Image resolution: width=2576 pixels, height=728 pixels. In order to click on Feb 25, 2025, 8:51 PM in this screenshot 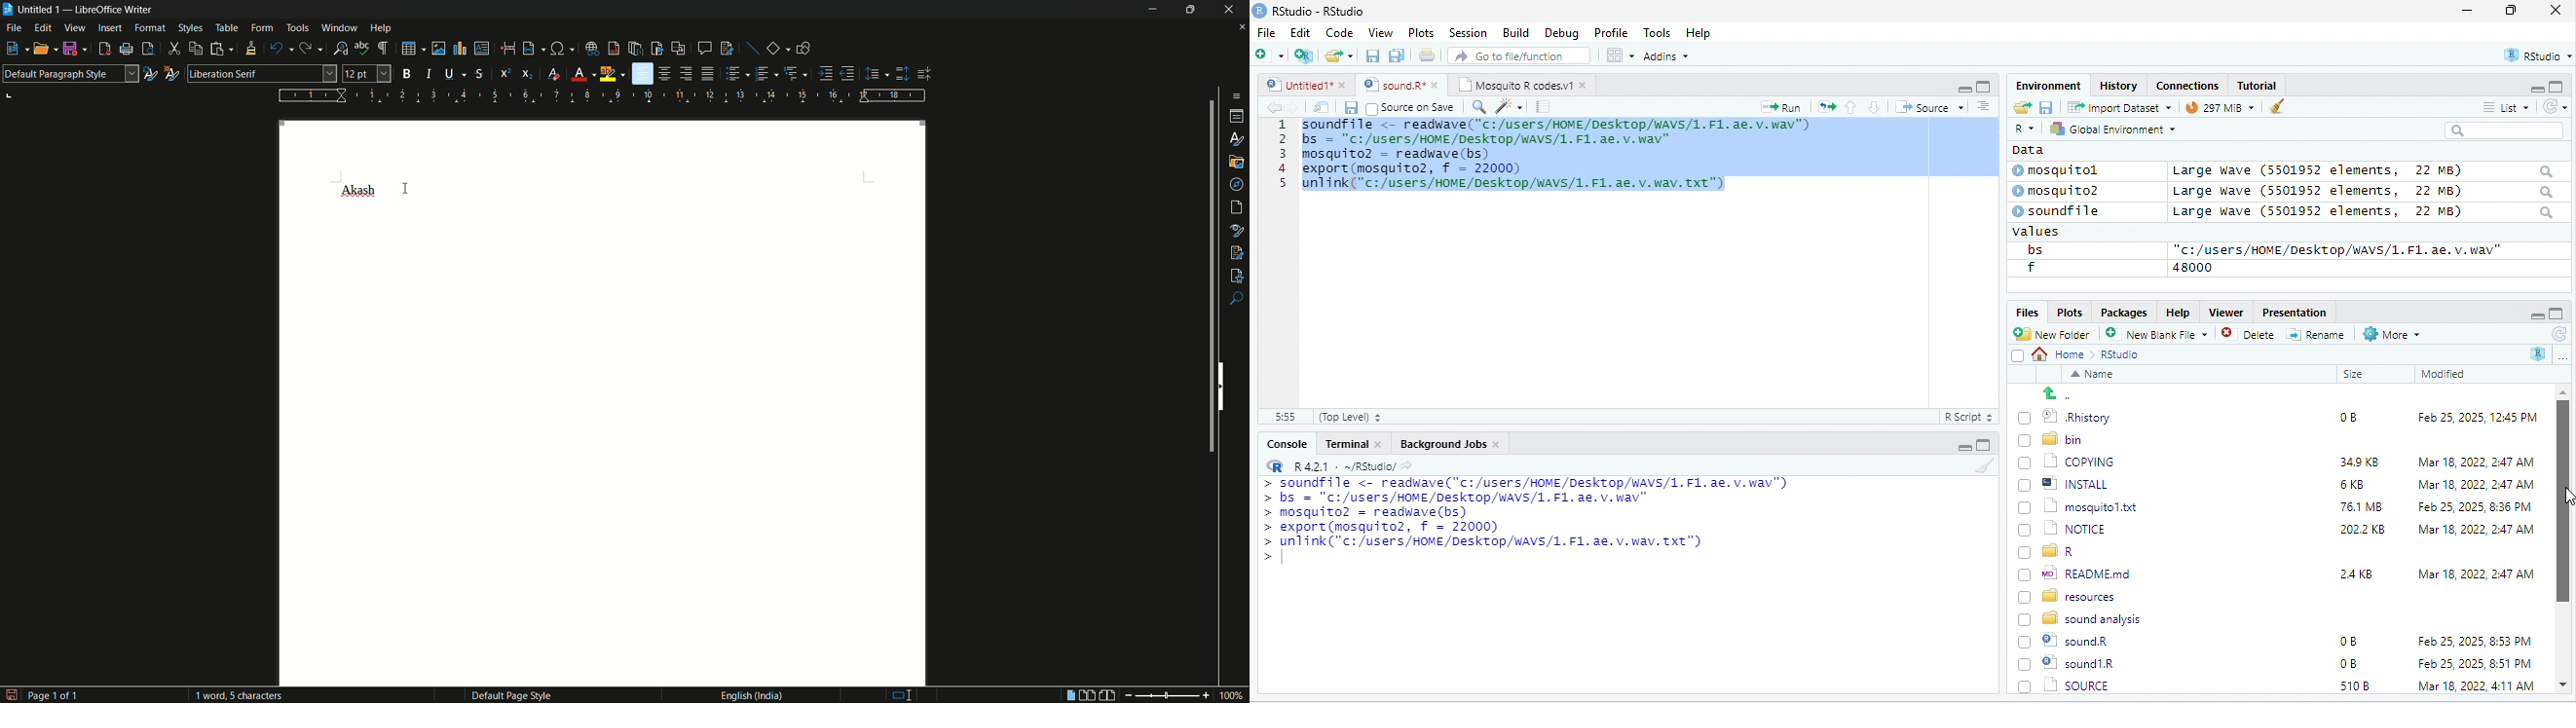, I will do `click(2476, 642)`.